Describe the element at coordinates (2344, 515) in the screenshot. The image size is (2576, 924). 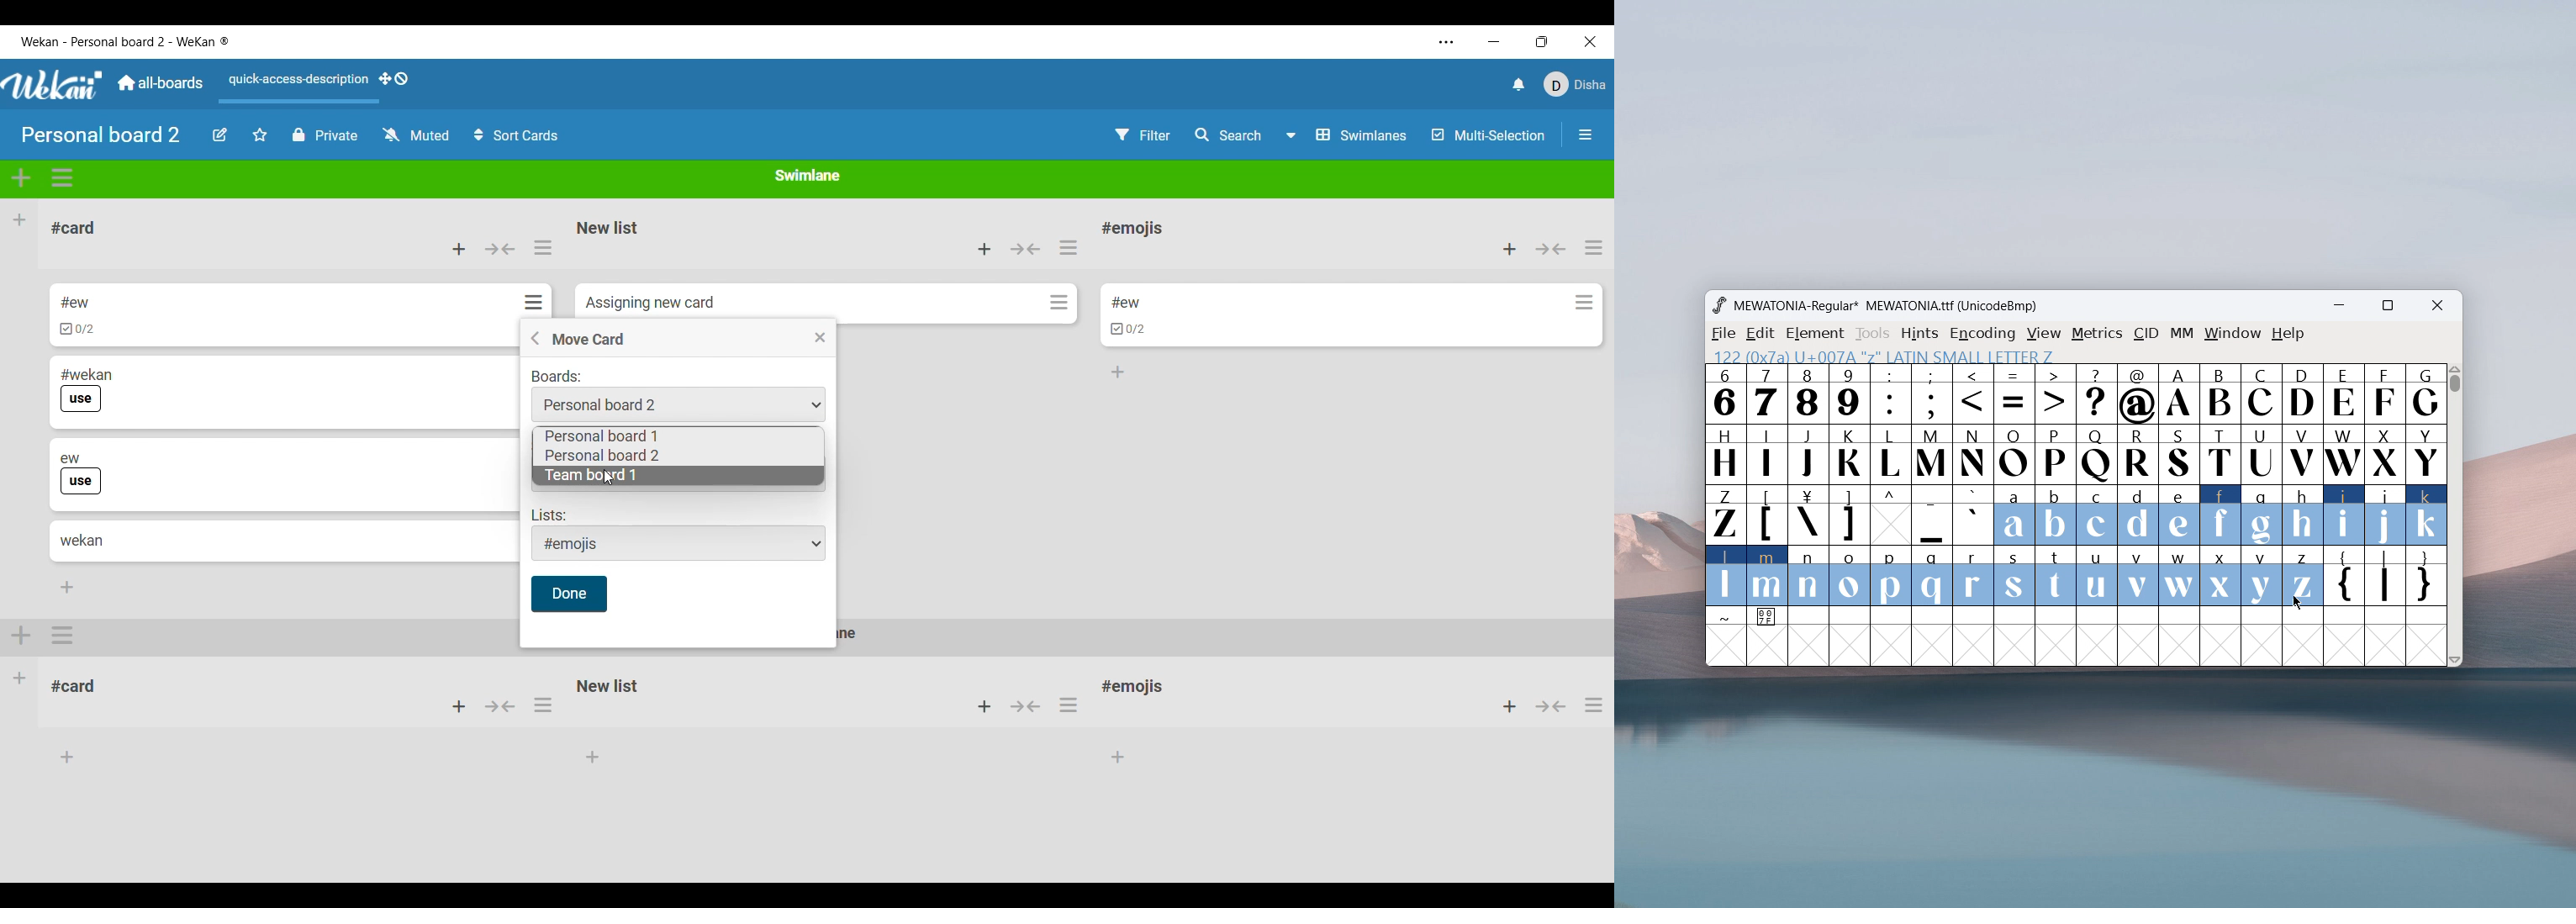
I see `i` at that location.